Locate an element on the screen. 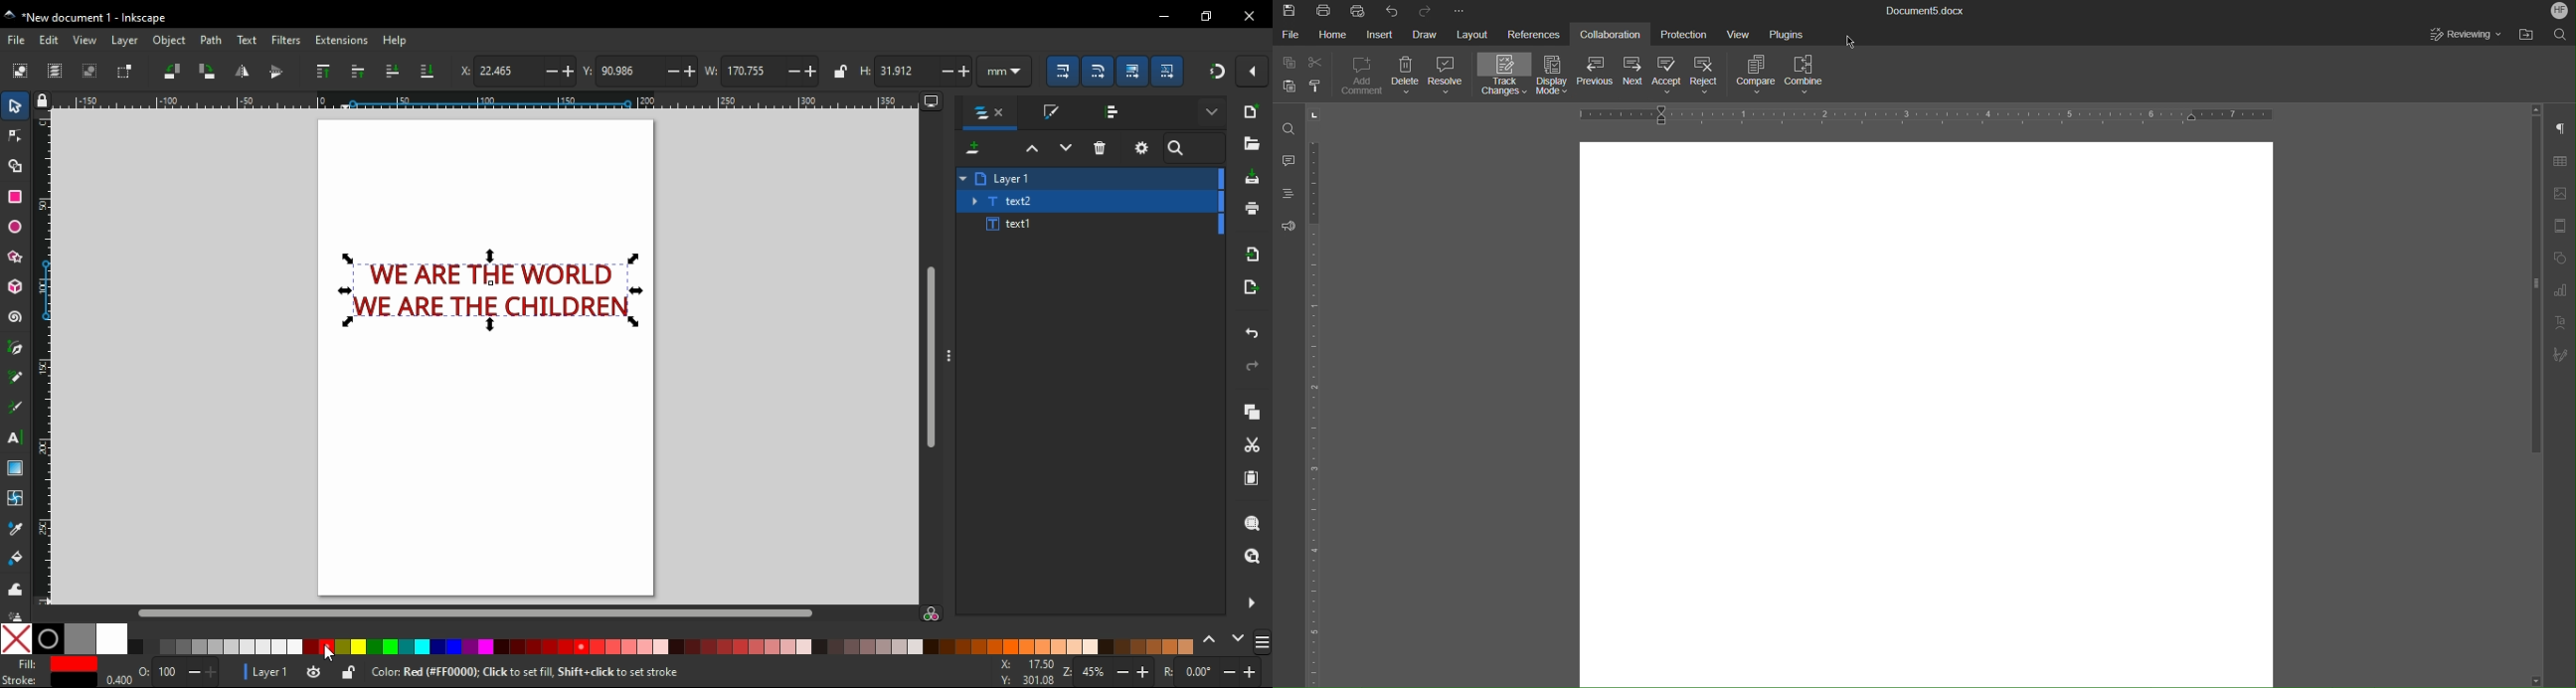  Paragraph Settings is located at coordinates (2560, 129).